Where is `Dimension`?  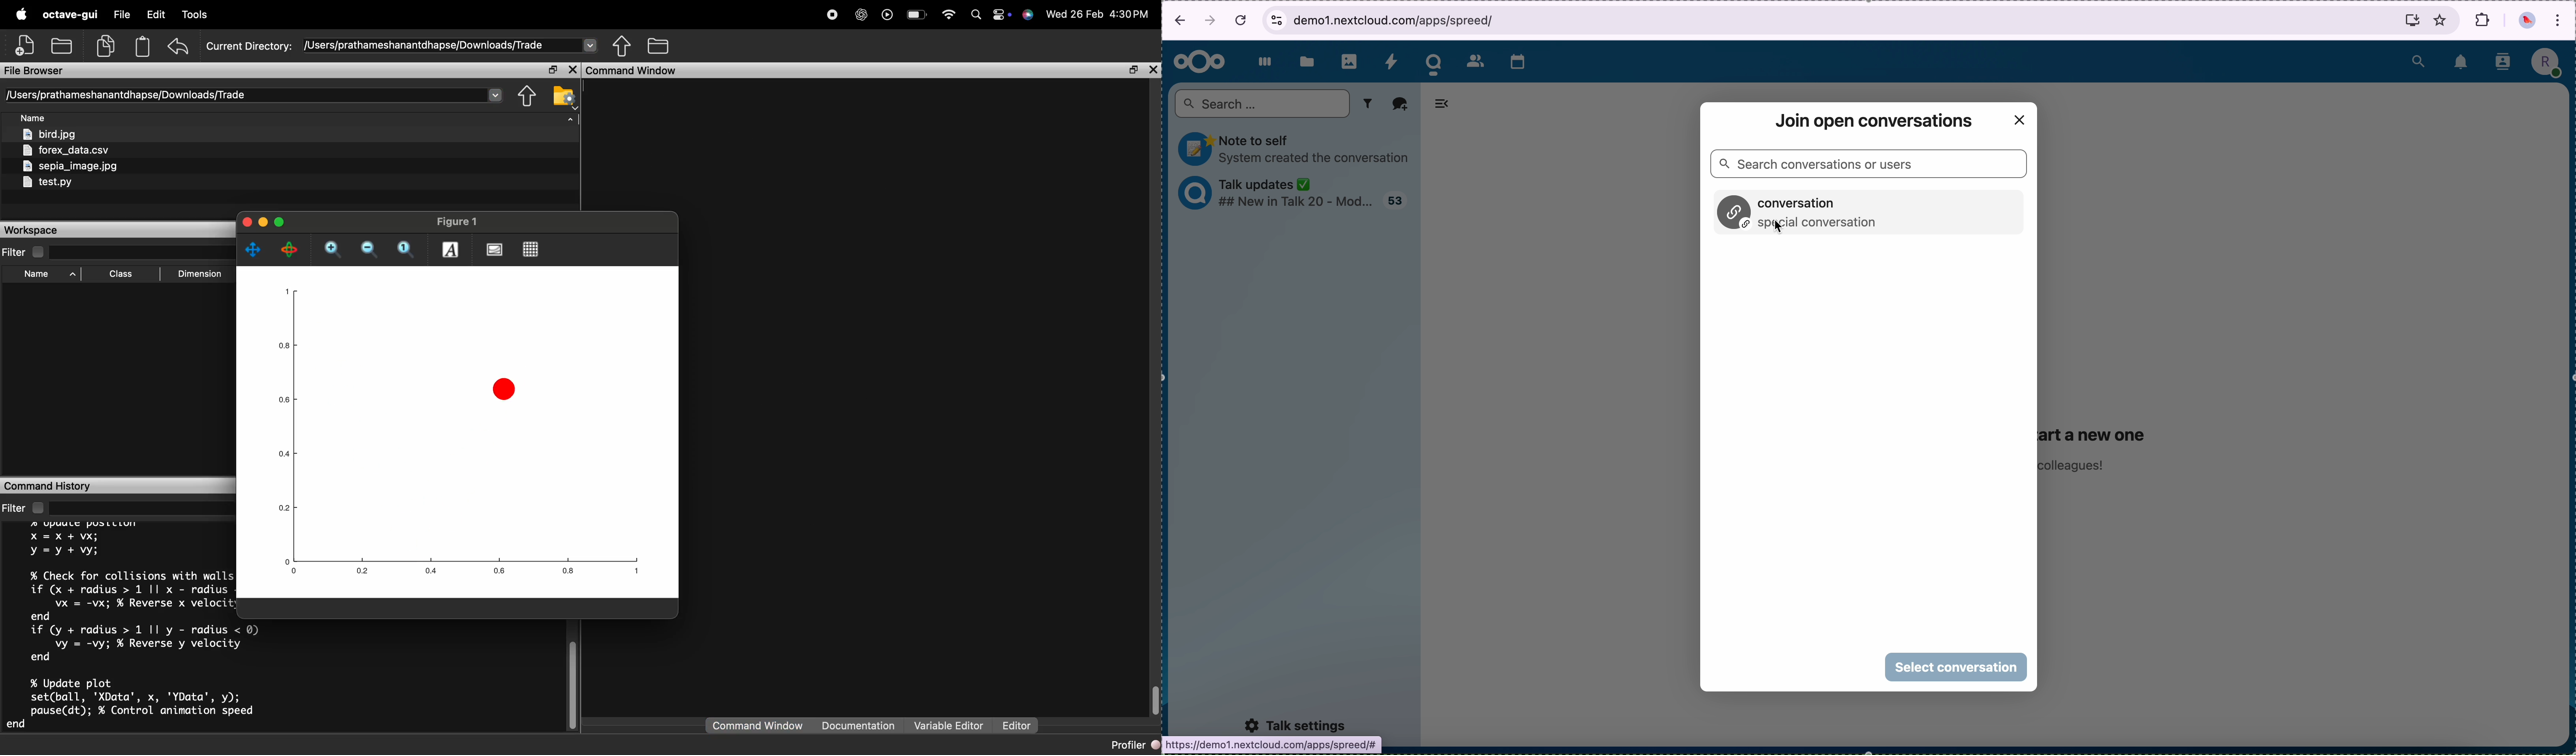
Dimension is located at coordinates (200, 274).